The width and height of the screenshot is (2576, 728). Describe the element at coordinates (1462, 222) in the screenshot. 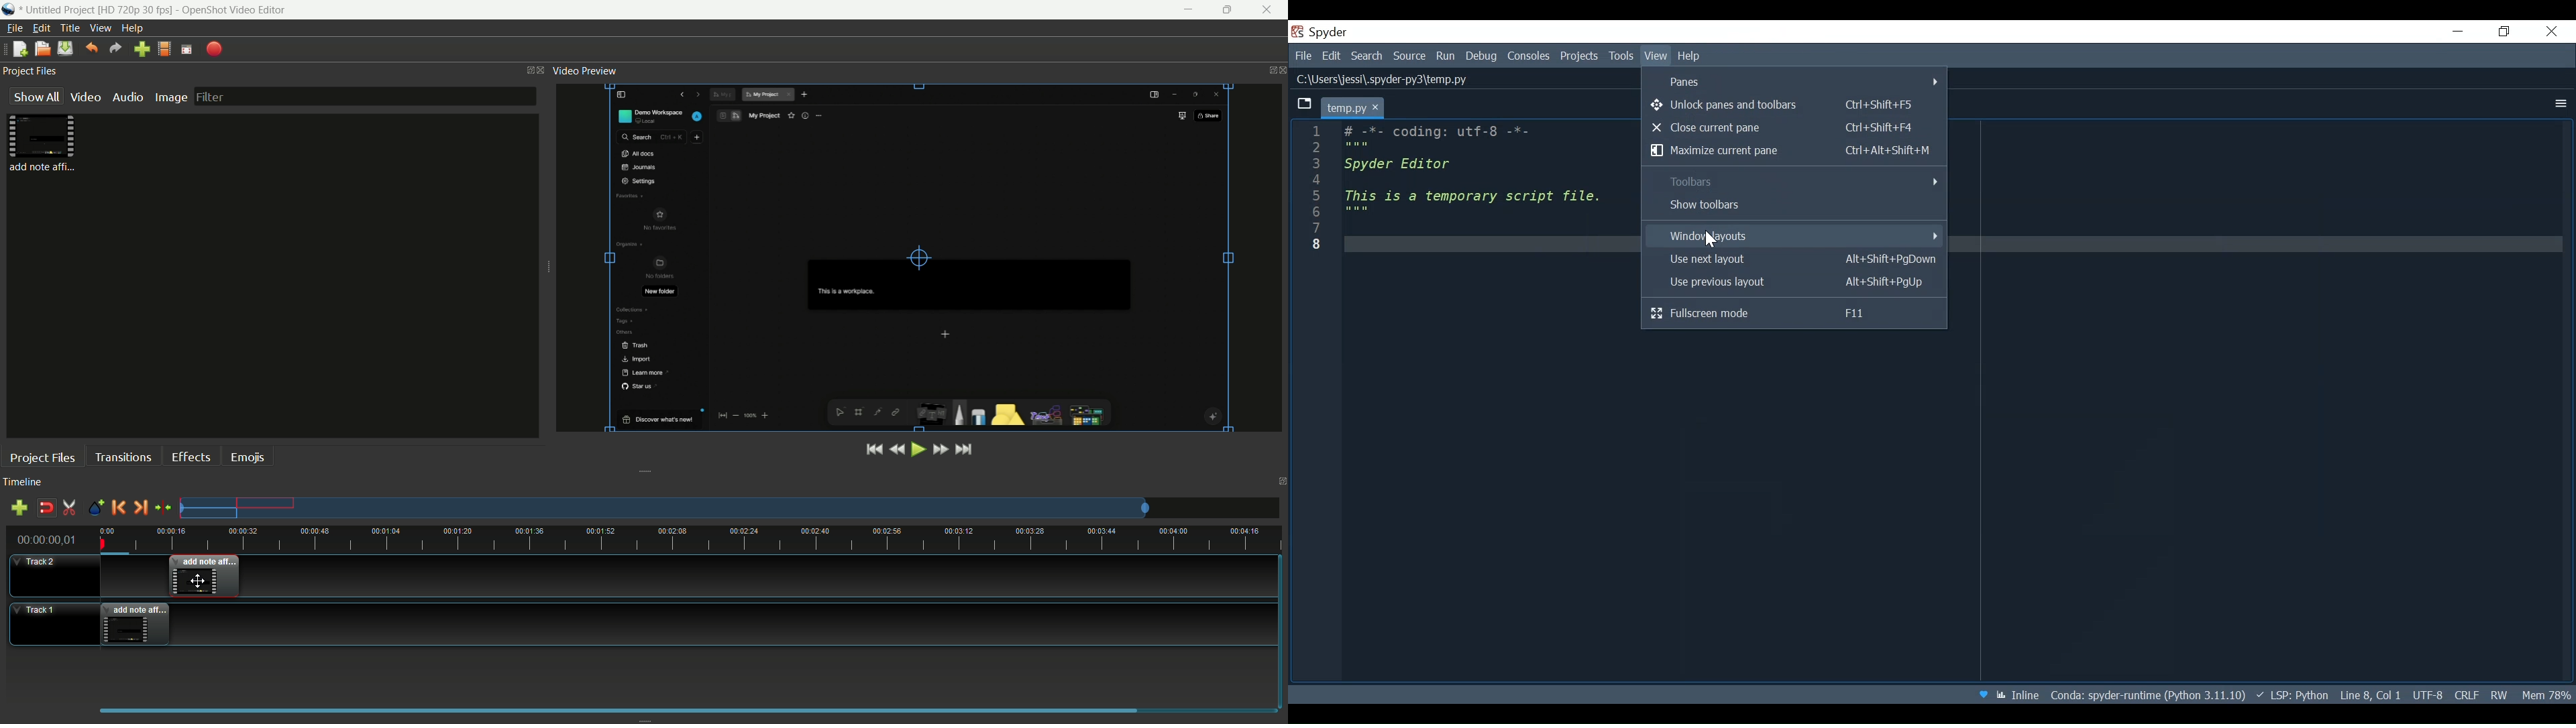

I see `Co pire SEE
: Spyder Editor

5 This is a temporary script file.

7

8` at that location.